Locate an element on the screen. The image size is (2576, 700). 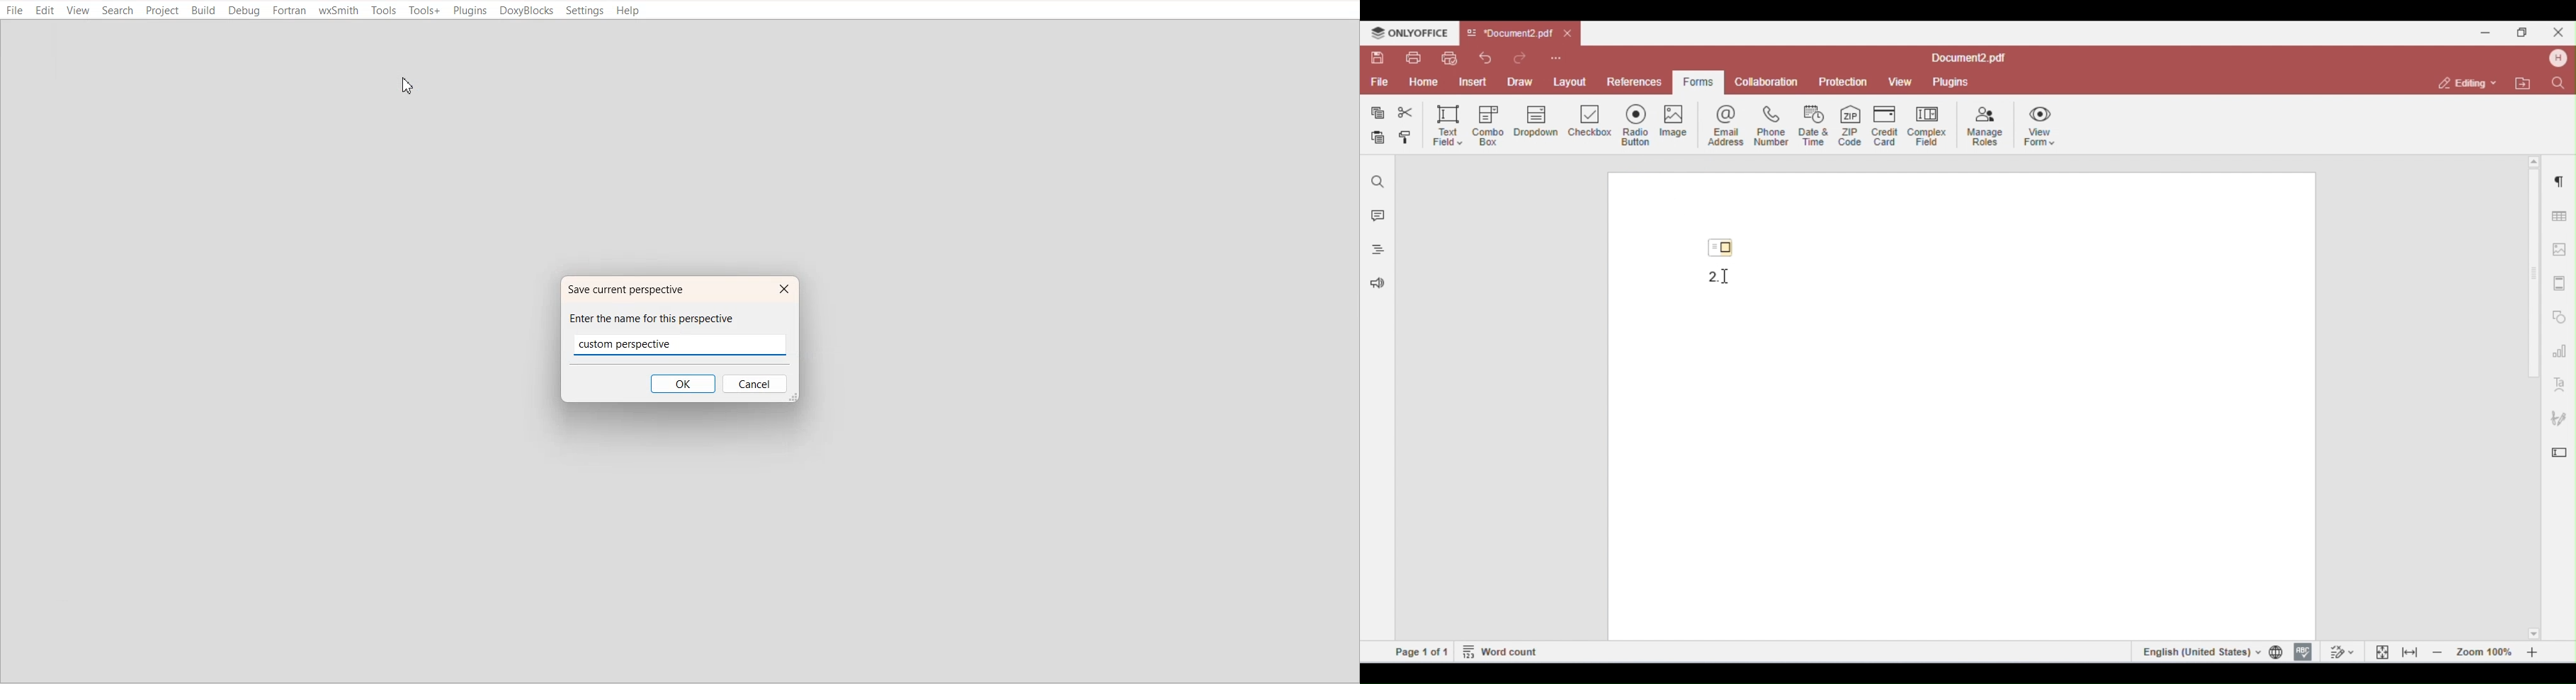
Debug is located at coordinates (245, 11).